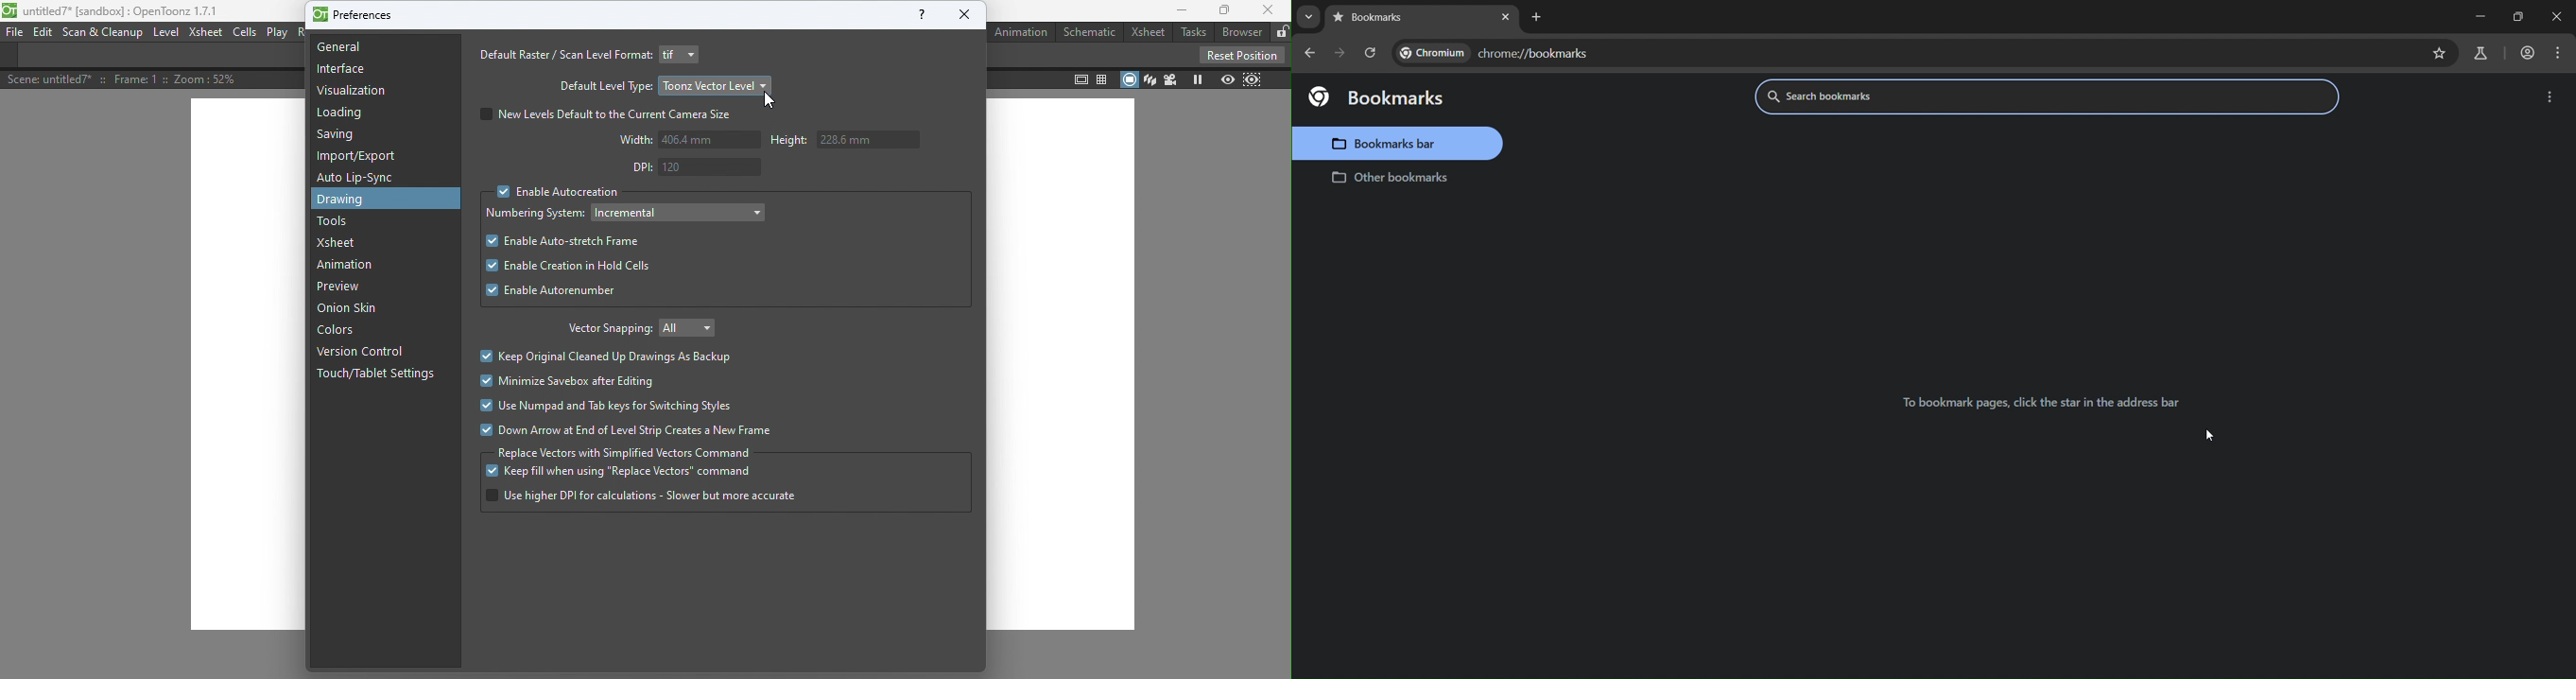  Describe the element at coordinates (1372, 55) in the screenshot. I see `reload page` at that location.